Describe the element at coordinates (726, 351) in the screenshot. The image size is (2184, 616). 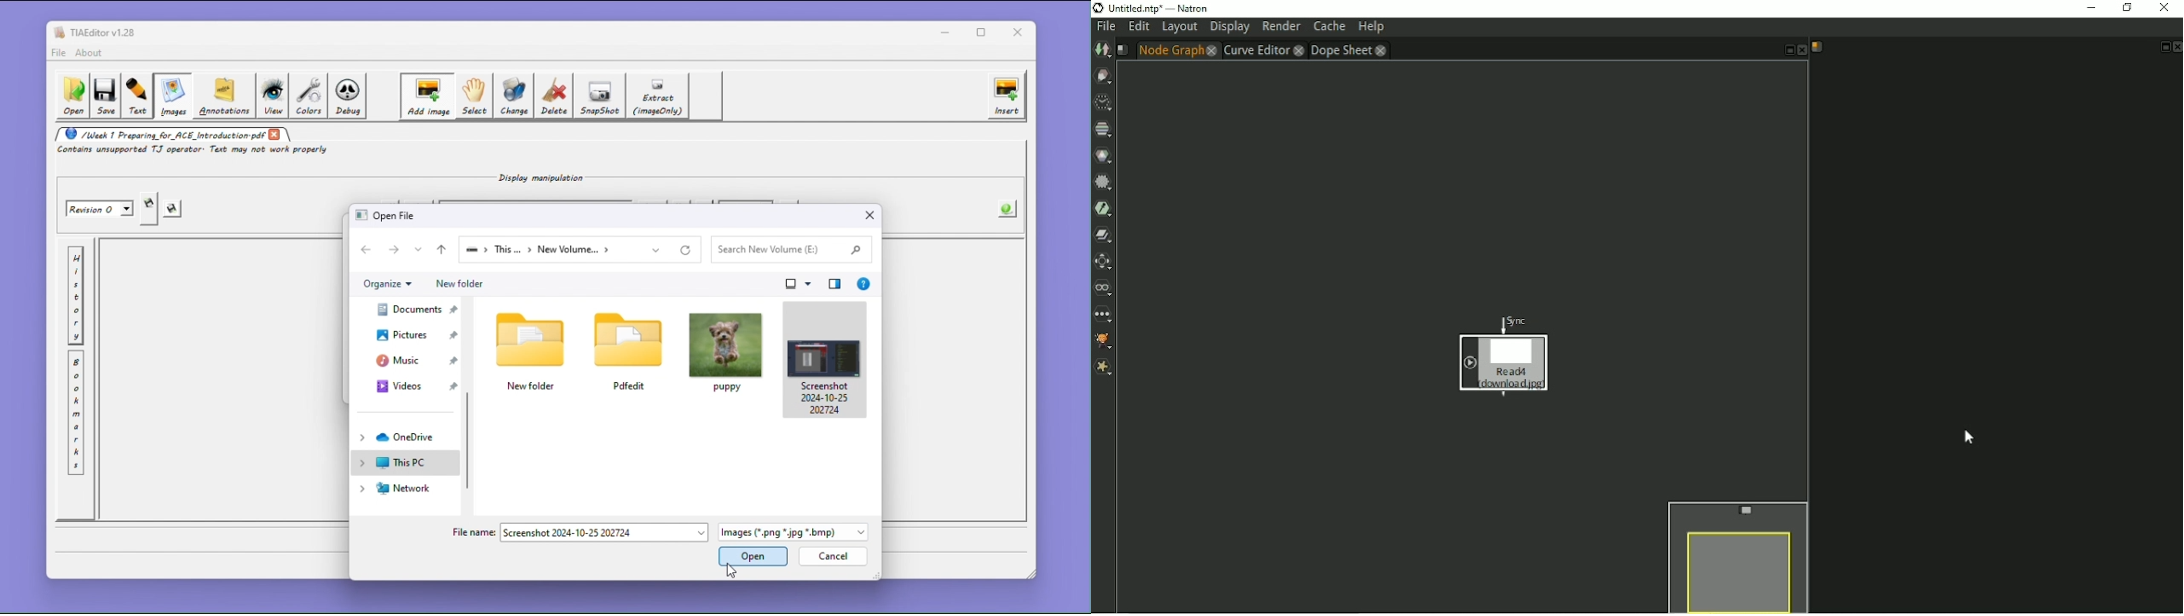
I see `puppy` at that location.